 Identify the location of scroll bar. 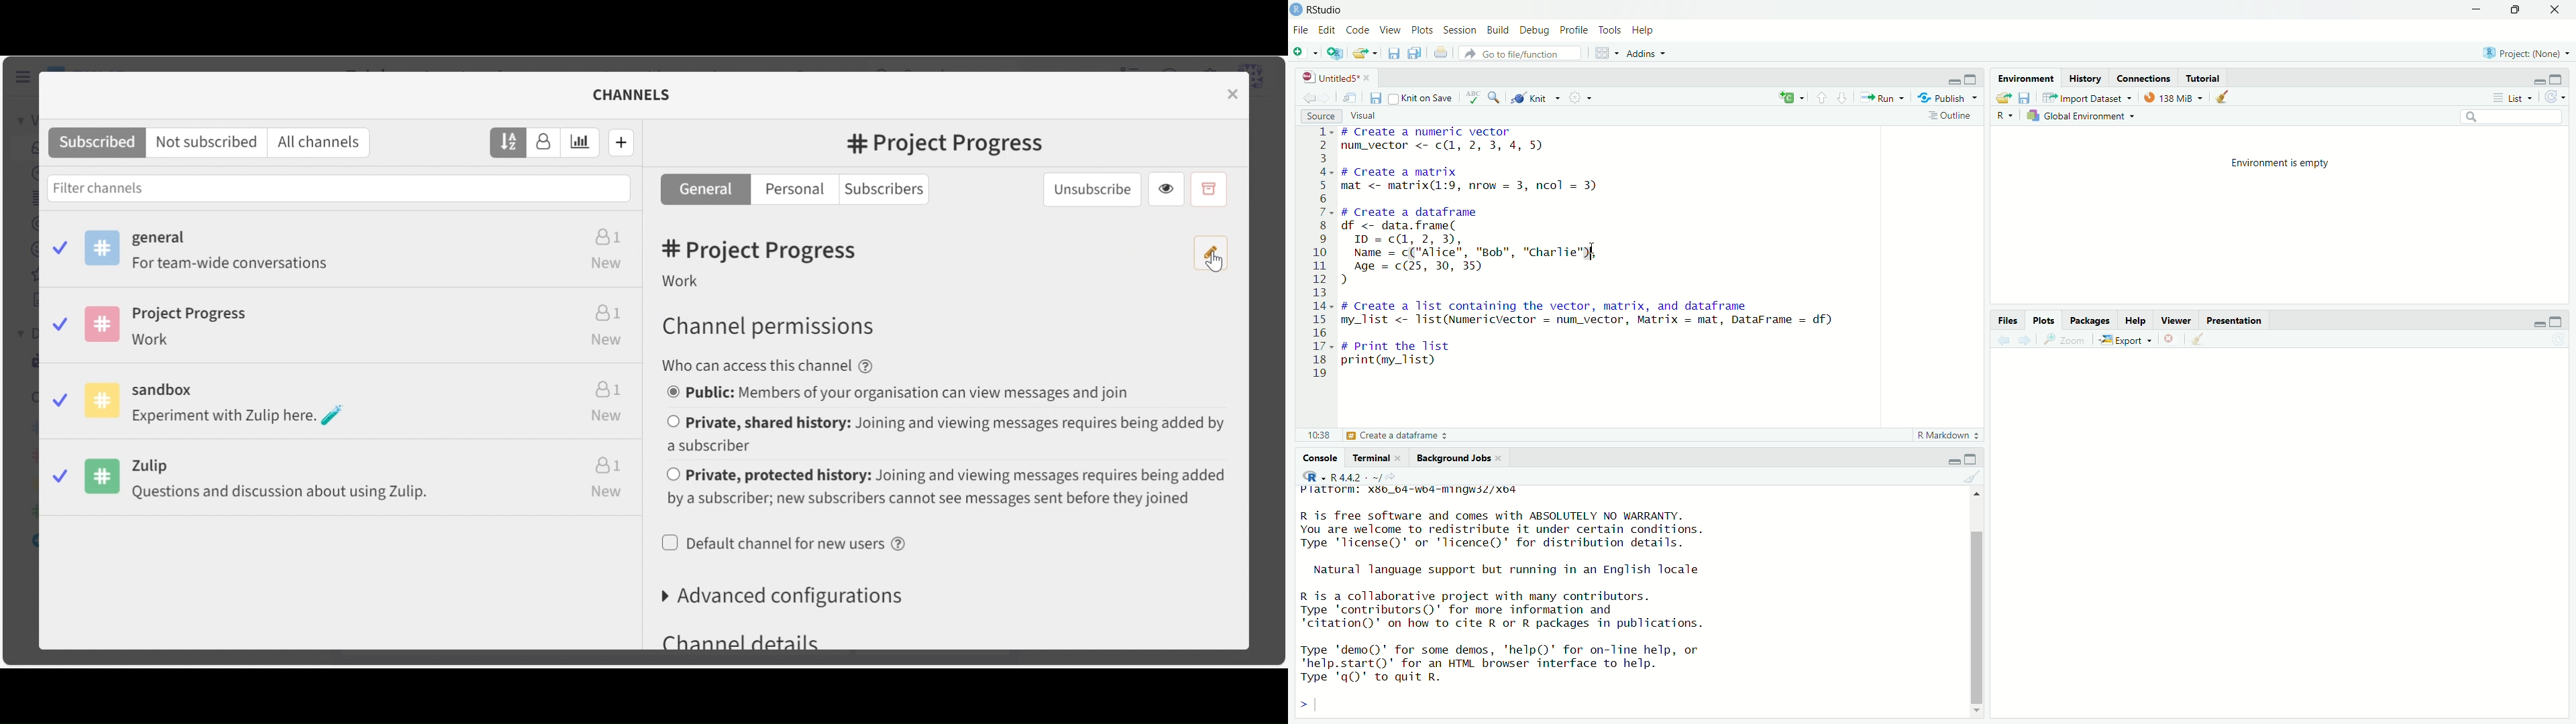
(1978, 599).